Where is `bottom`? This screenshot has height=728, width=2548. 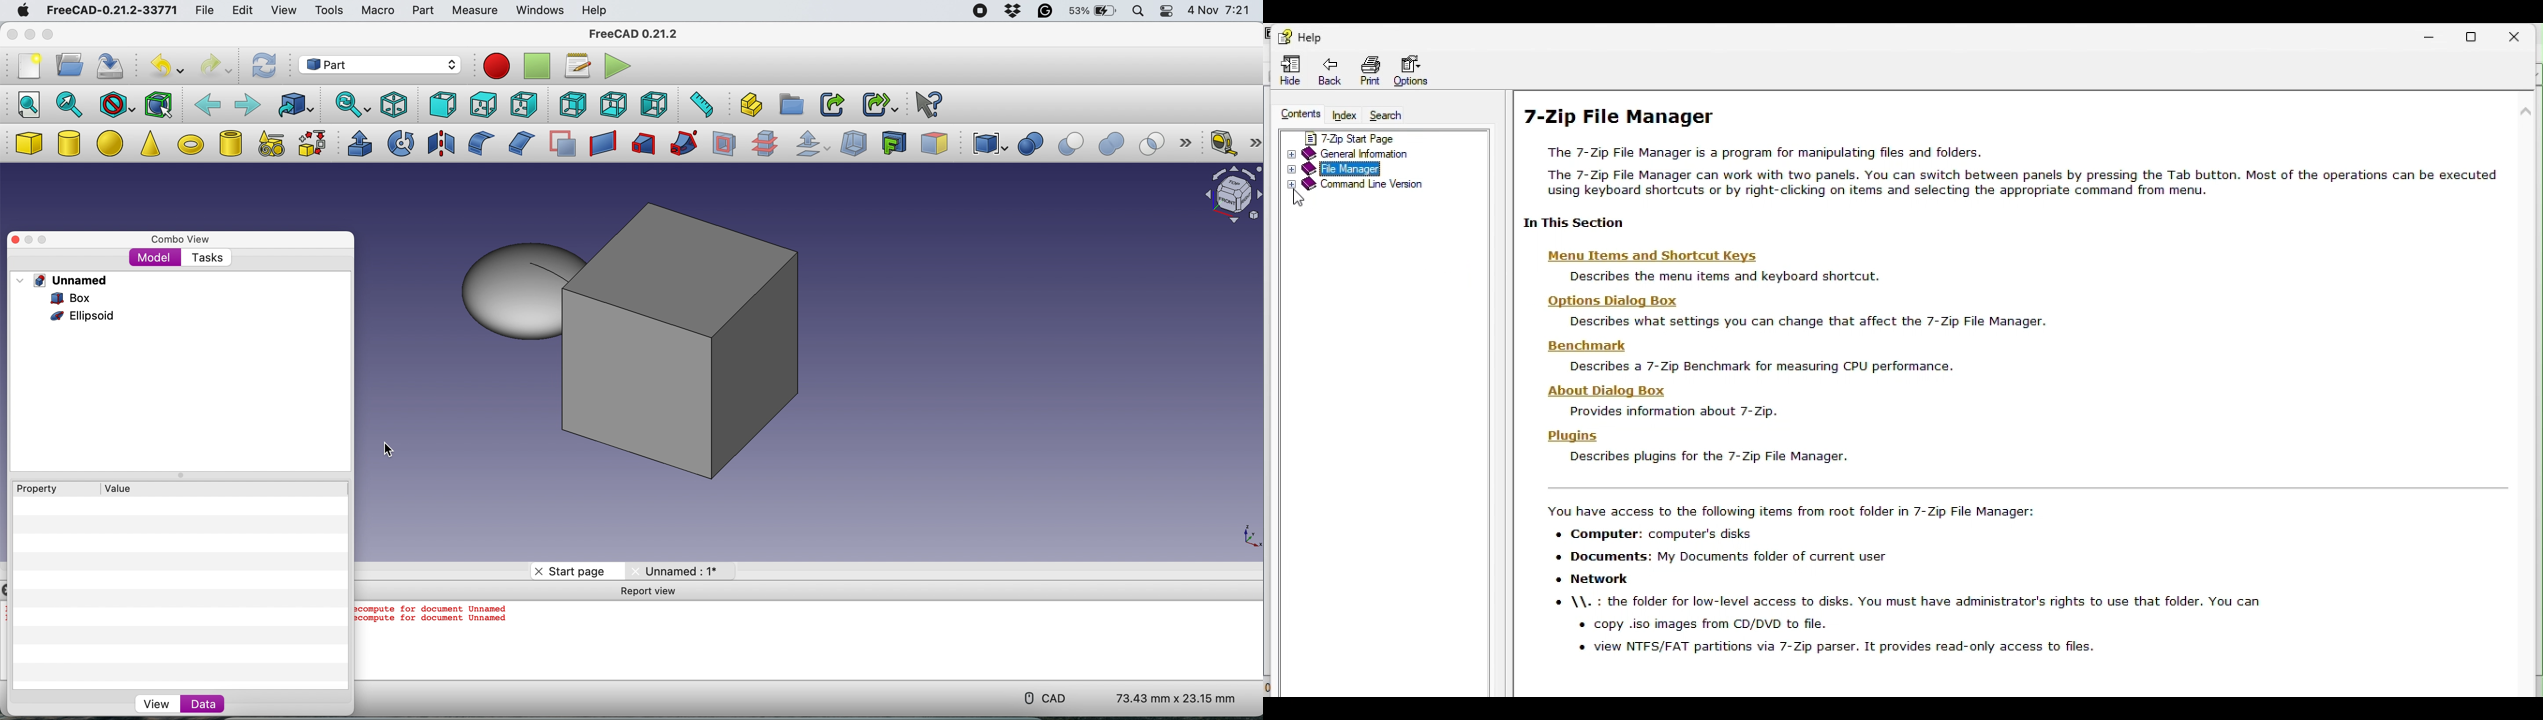 bottom is located at coordinates (614, 105).